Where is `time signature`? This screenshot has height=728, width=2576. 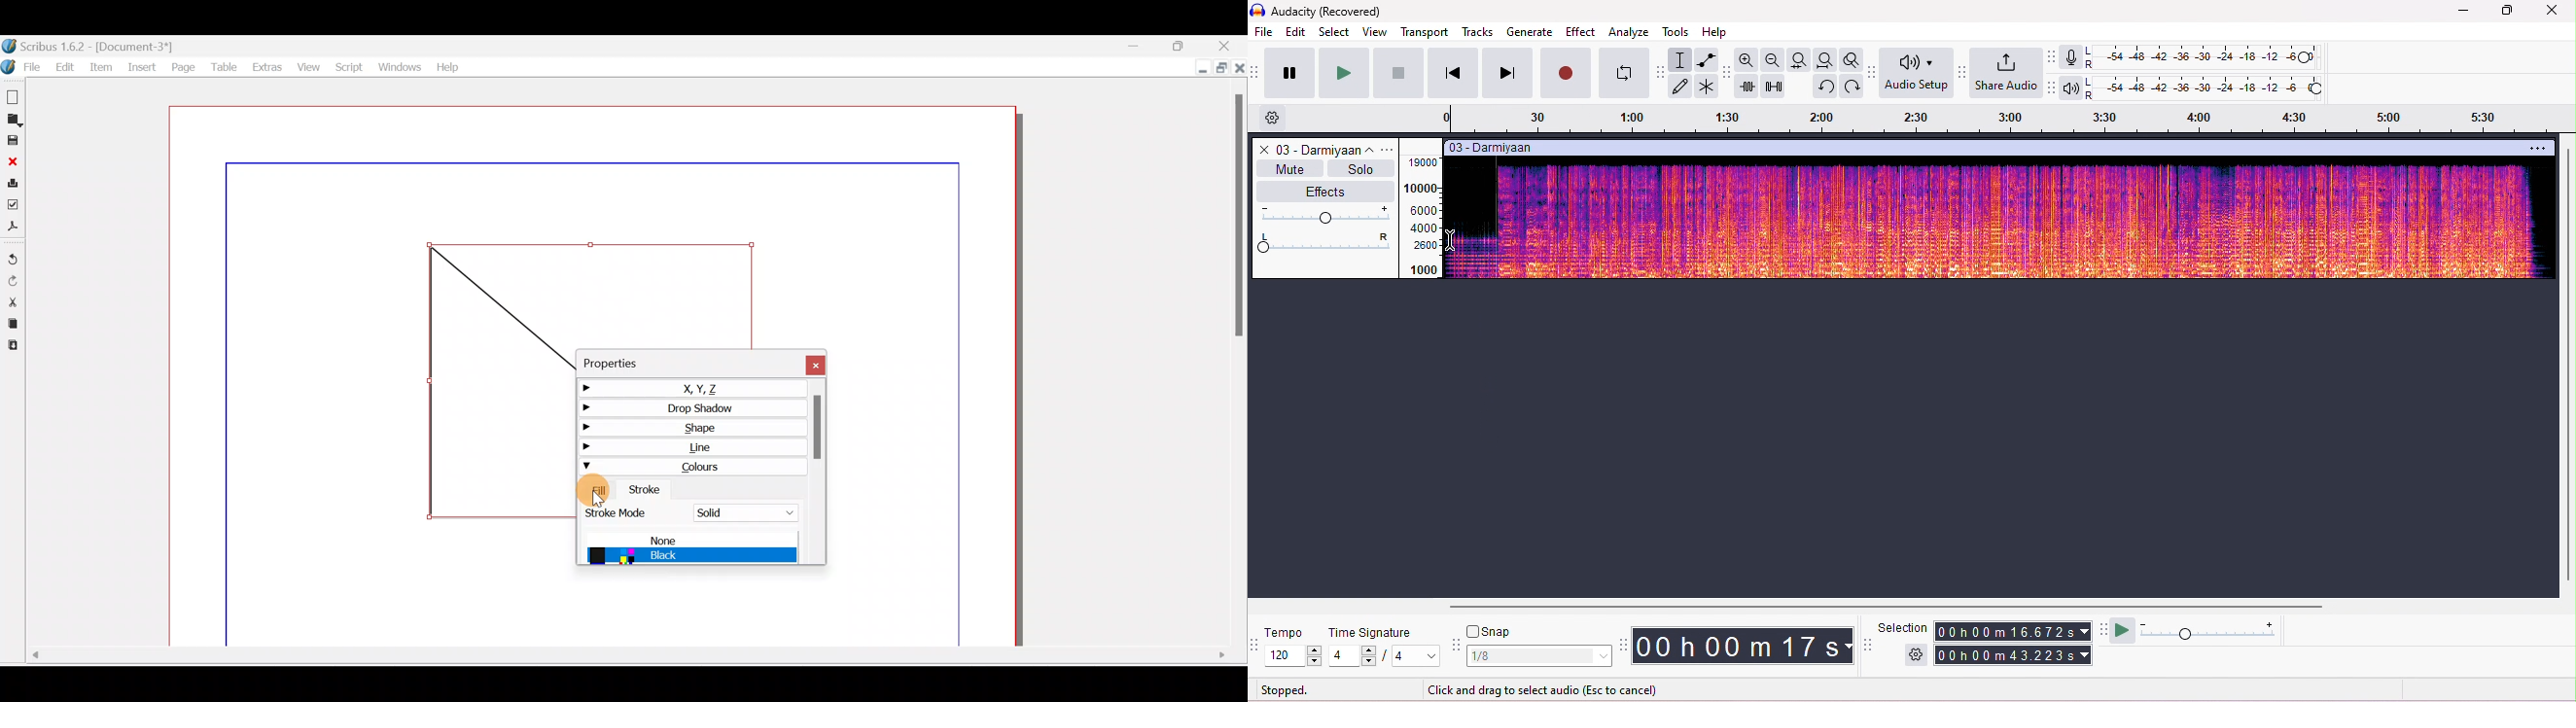 time signature is located at coordinates (1368, 633).